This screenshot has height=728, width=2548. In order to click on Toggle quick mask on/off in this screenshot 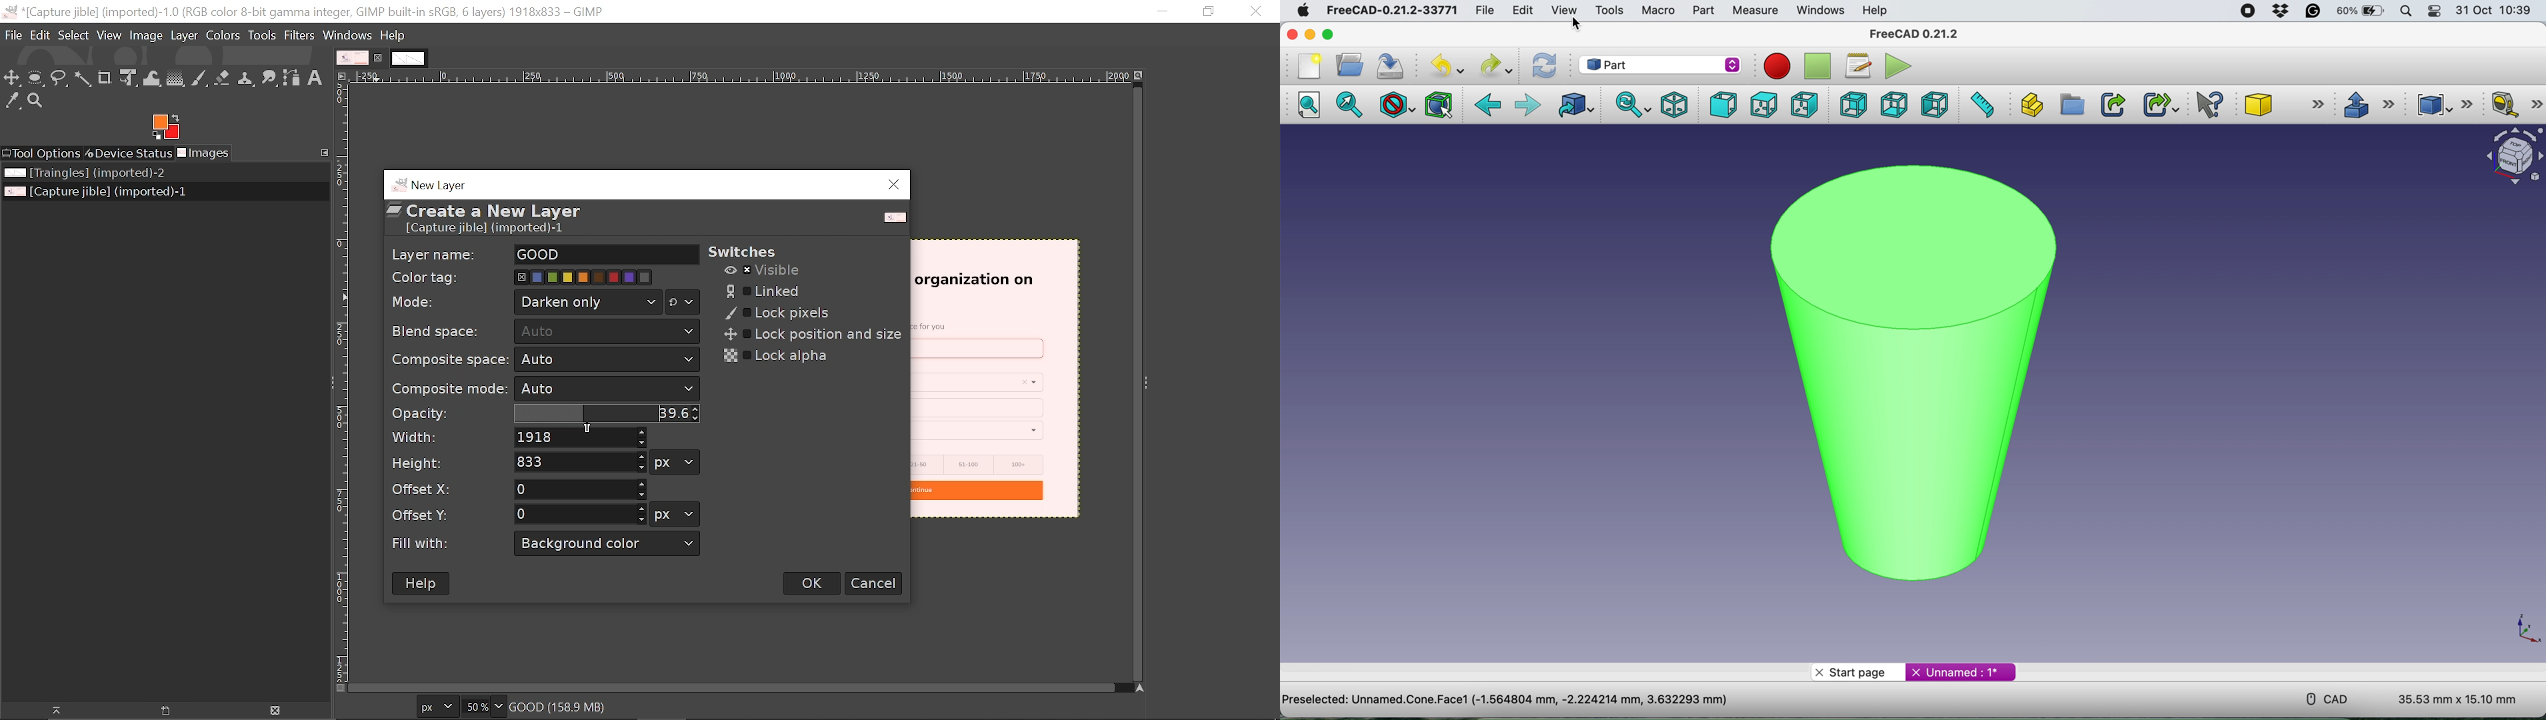, I will do `click(339, 690)`.